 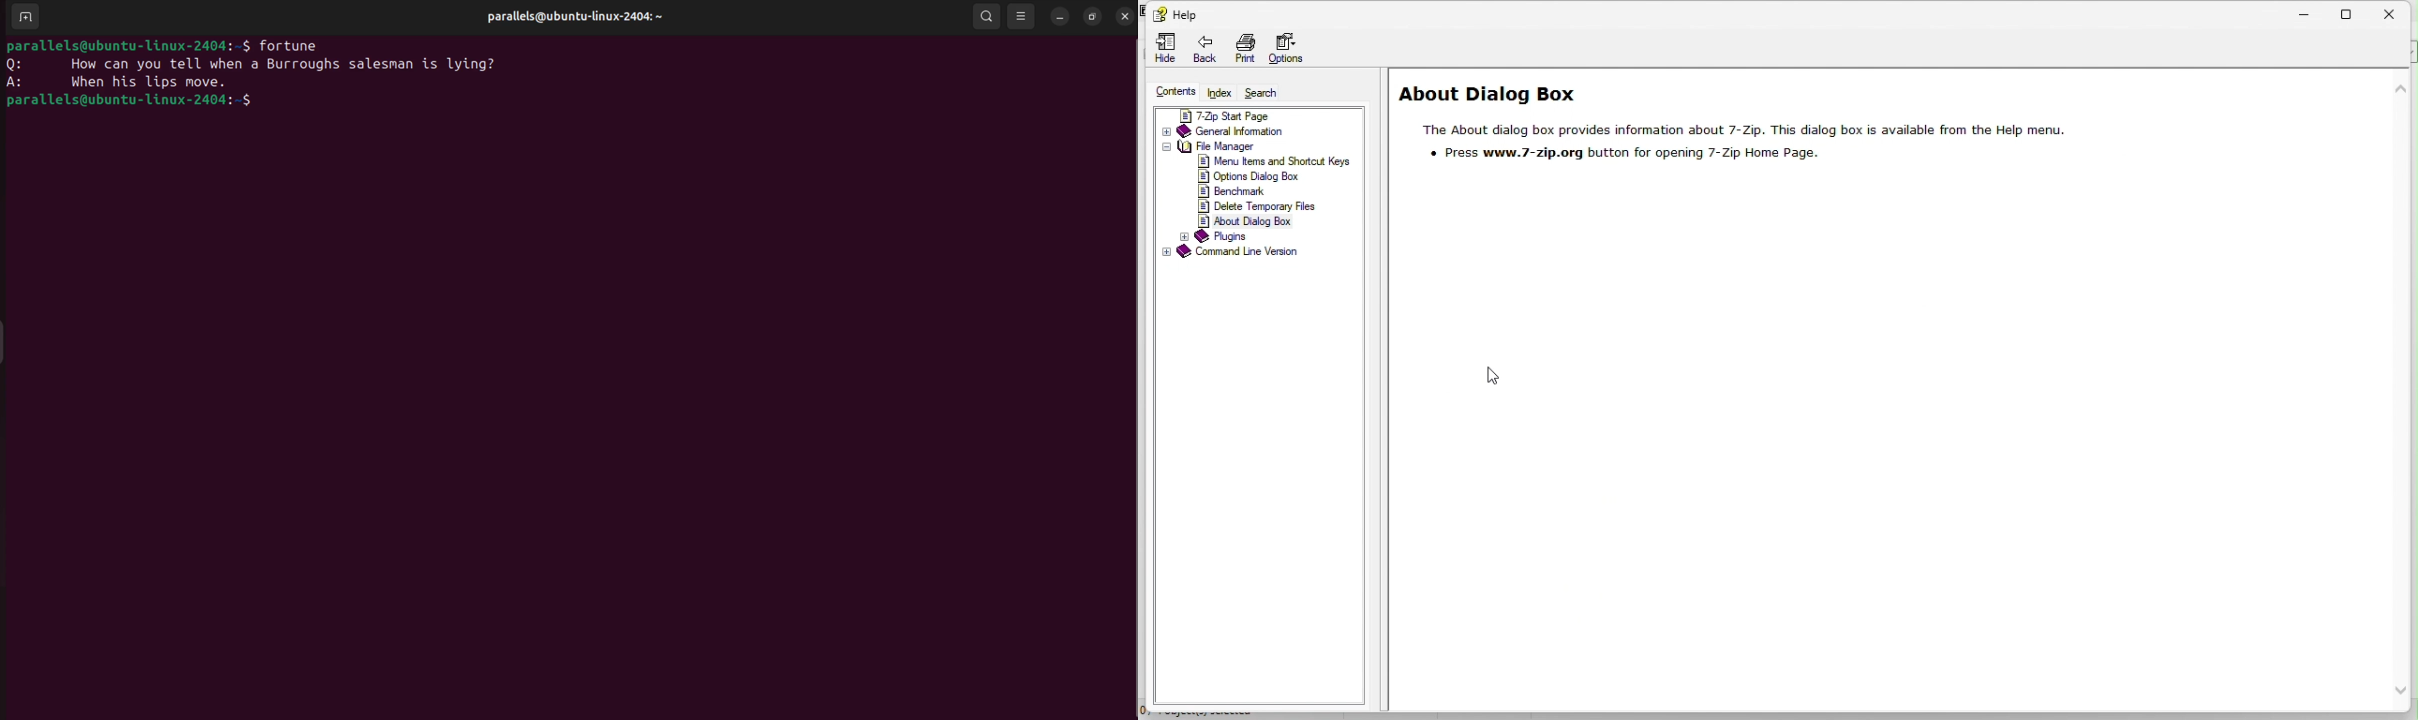 What do you see at coordinates (2398, 12) in the screenshot?
I see `Close` at bounding box center [2398, 12].